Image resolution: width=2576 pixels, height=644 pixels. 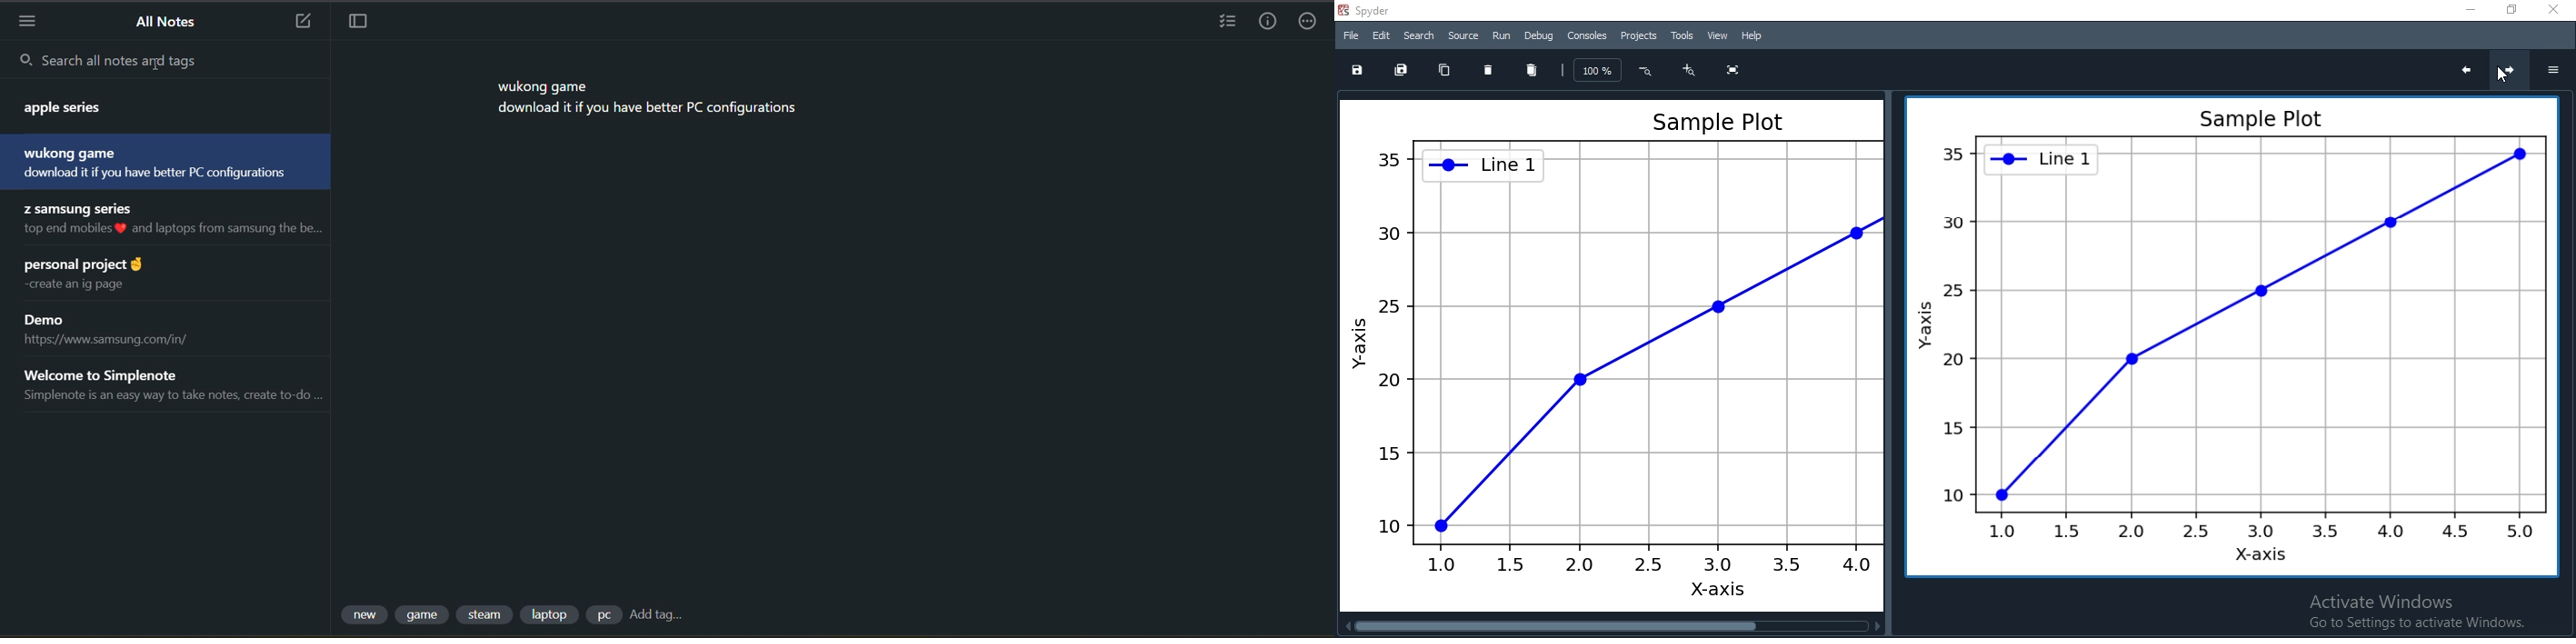 What do you see at coordinates (1418, 35) in the screenshot?
I see `Search` at bounding box center [1418, 35].